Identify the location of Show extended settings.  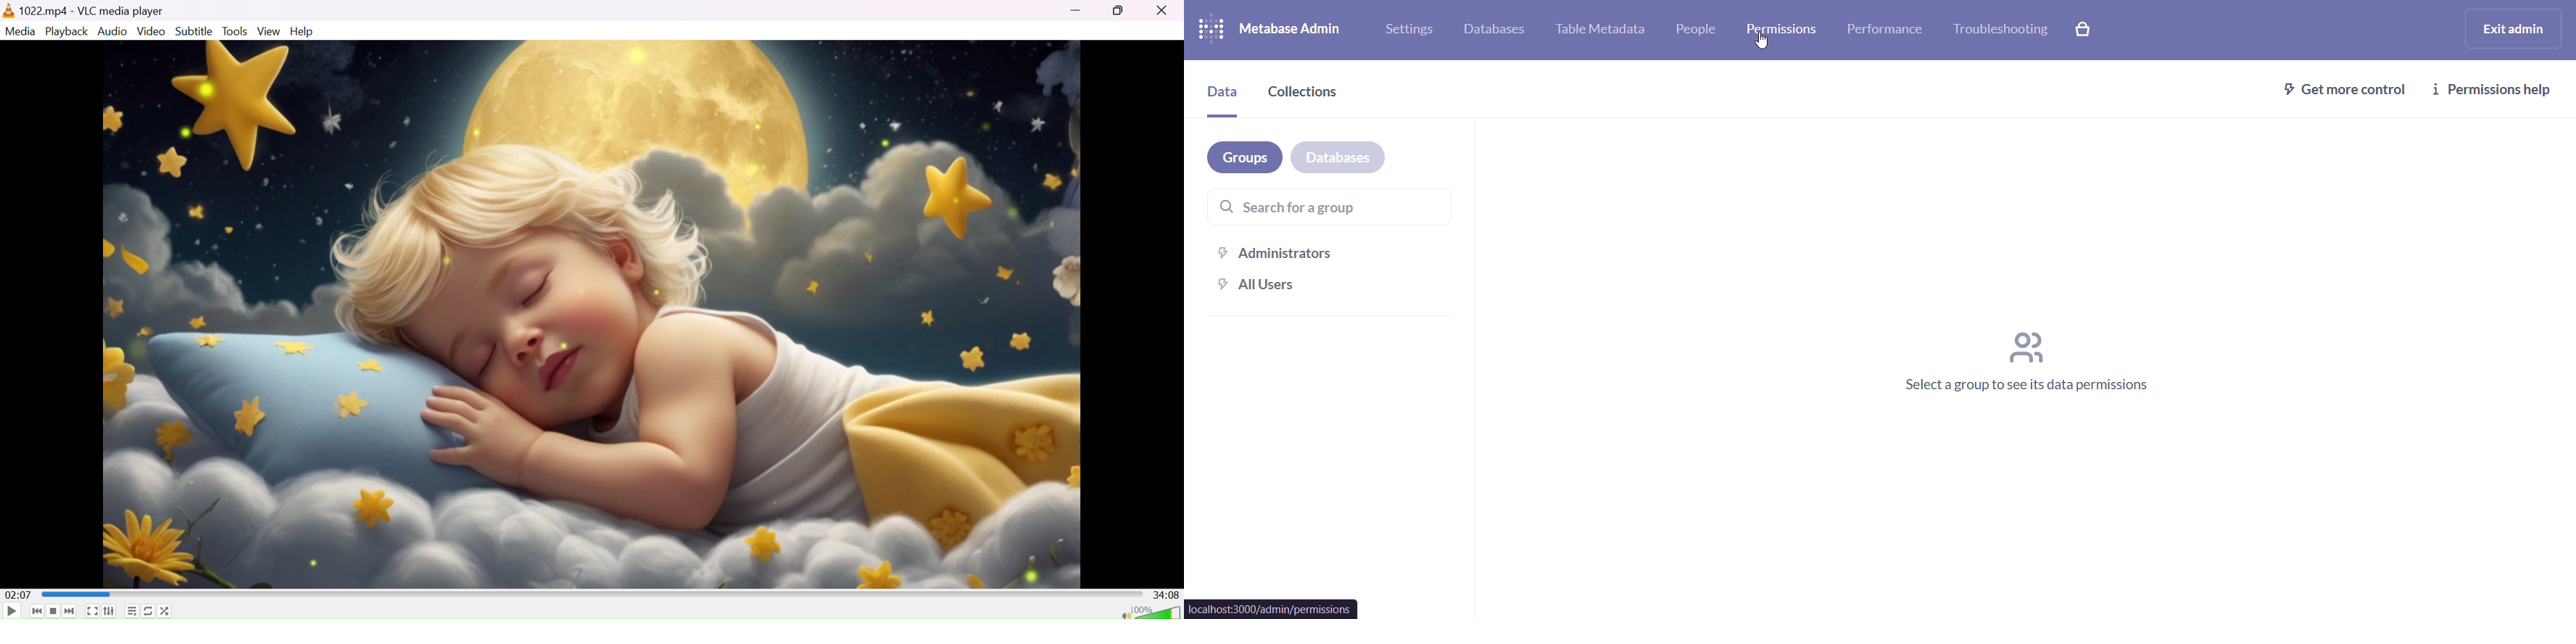
(110, 611).